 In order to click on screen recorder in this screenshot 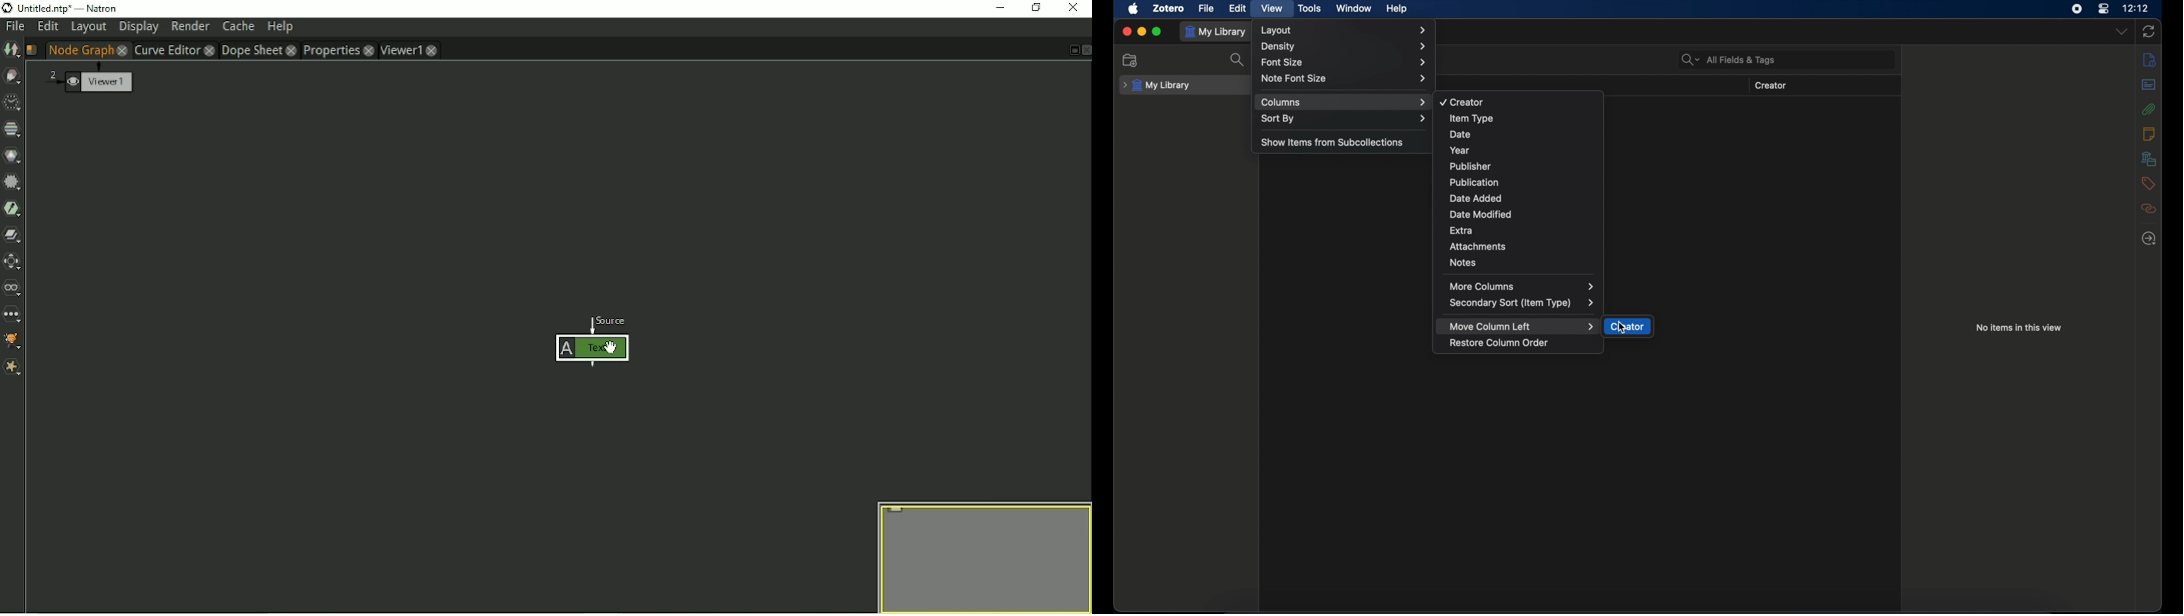, I will do `click(2077, 9)`.